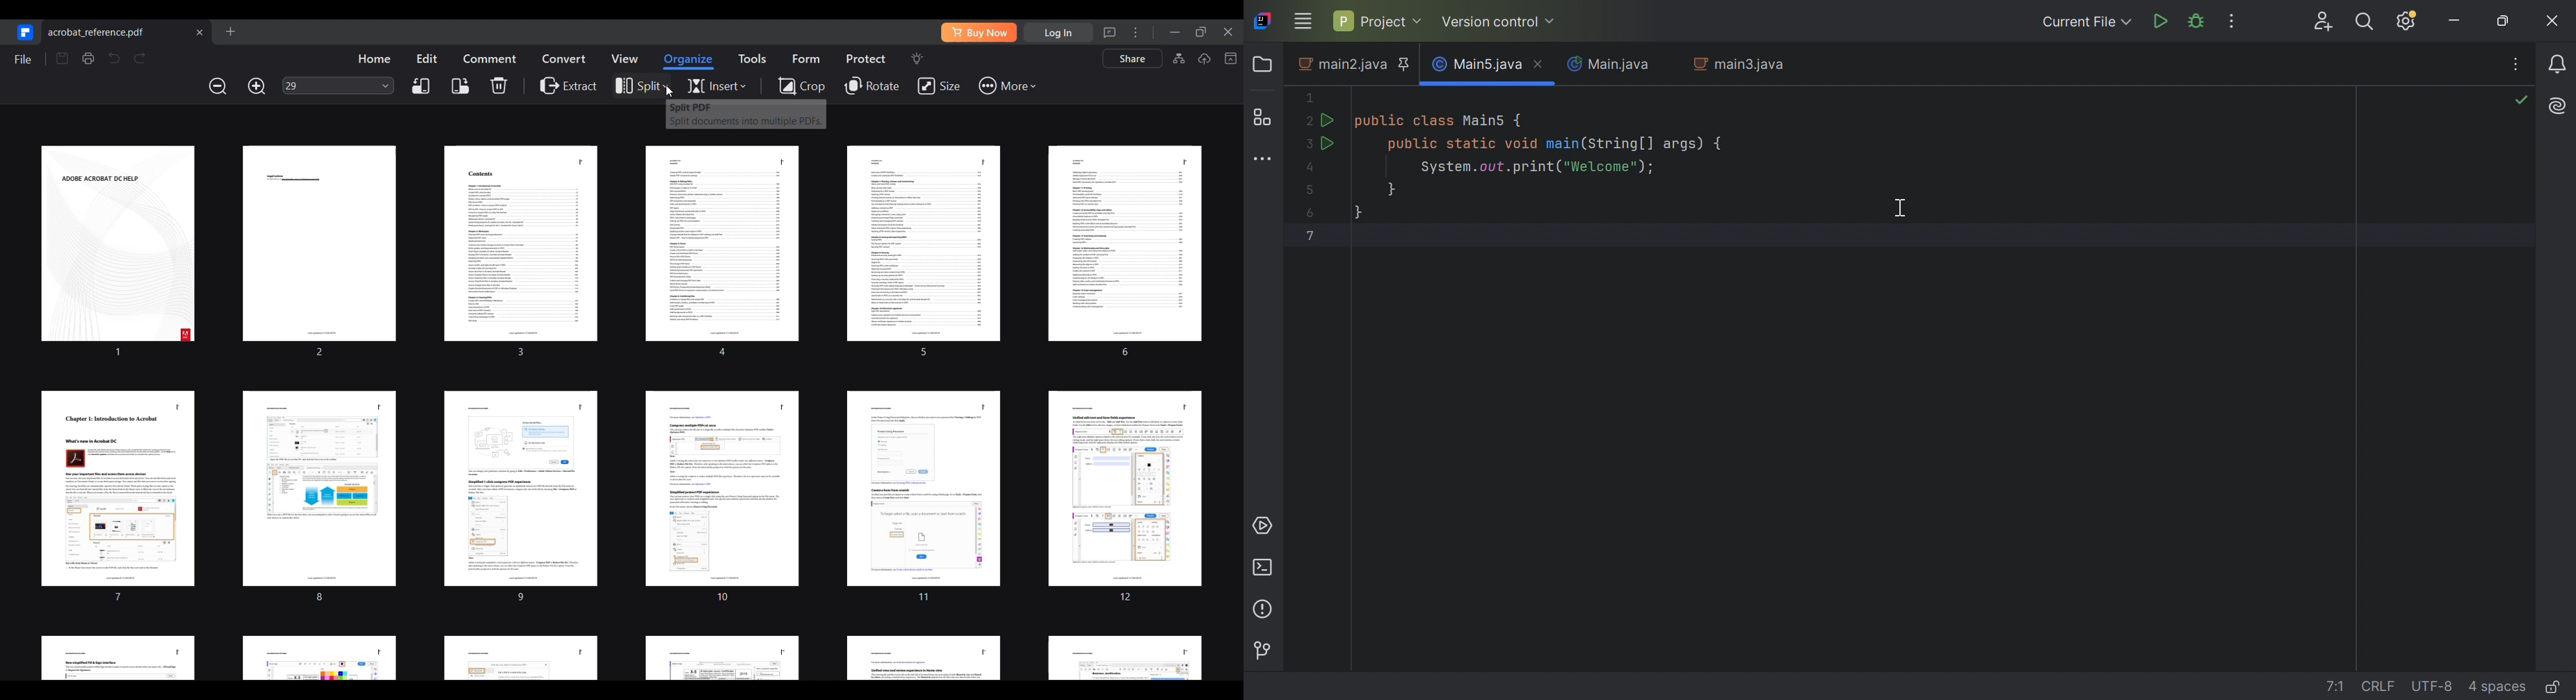 Image resolution: width=2576 pixels, height=700 pixels. What do you see at coordinates (1540, 166) in the screenshot?
I see `System.out.print("Welcome");` at bounding box center [1540, 166].